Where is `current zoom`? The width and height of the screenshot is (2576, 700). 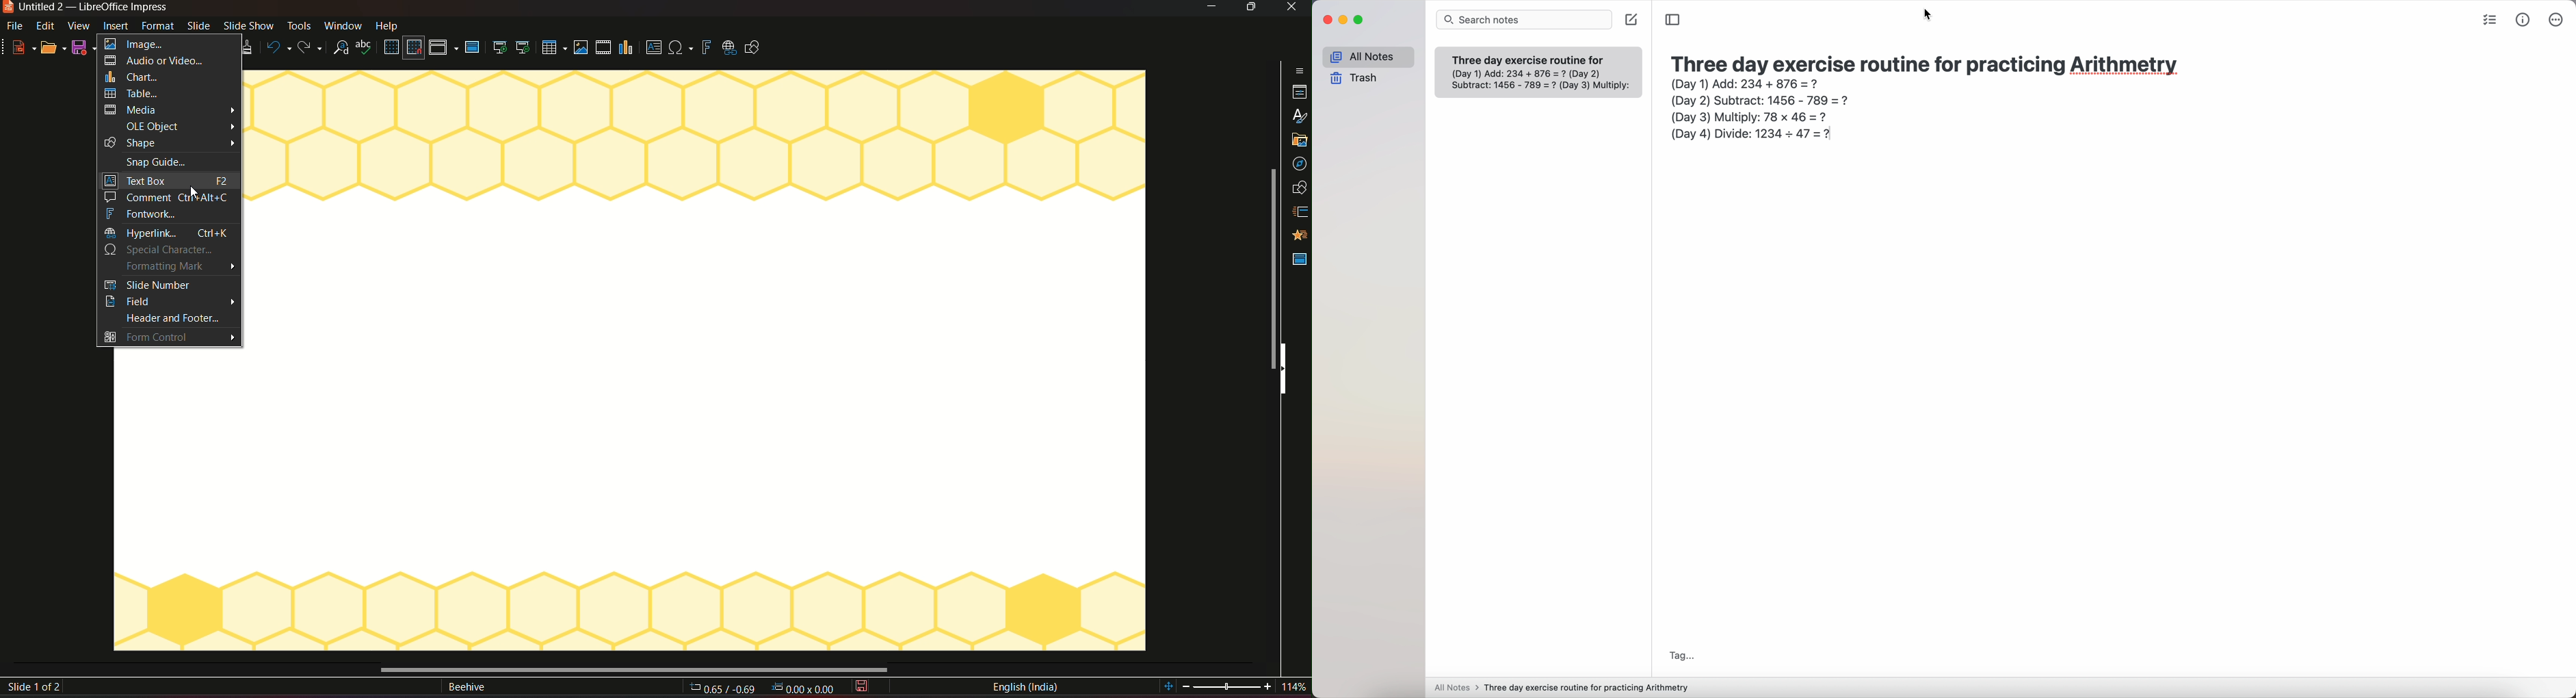
current zoom is located at coordinates (1298, 688).